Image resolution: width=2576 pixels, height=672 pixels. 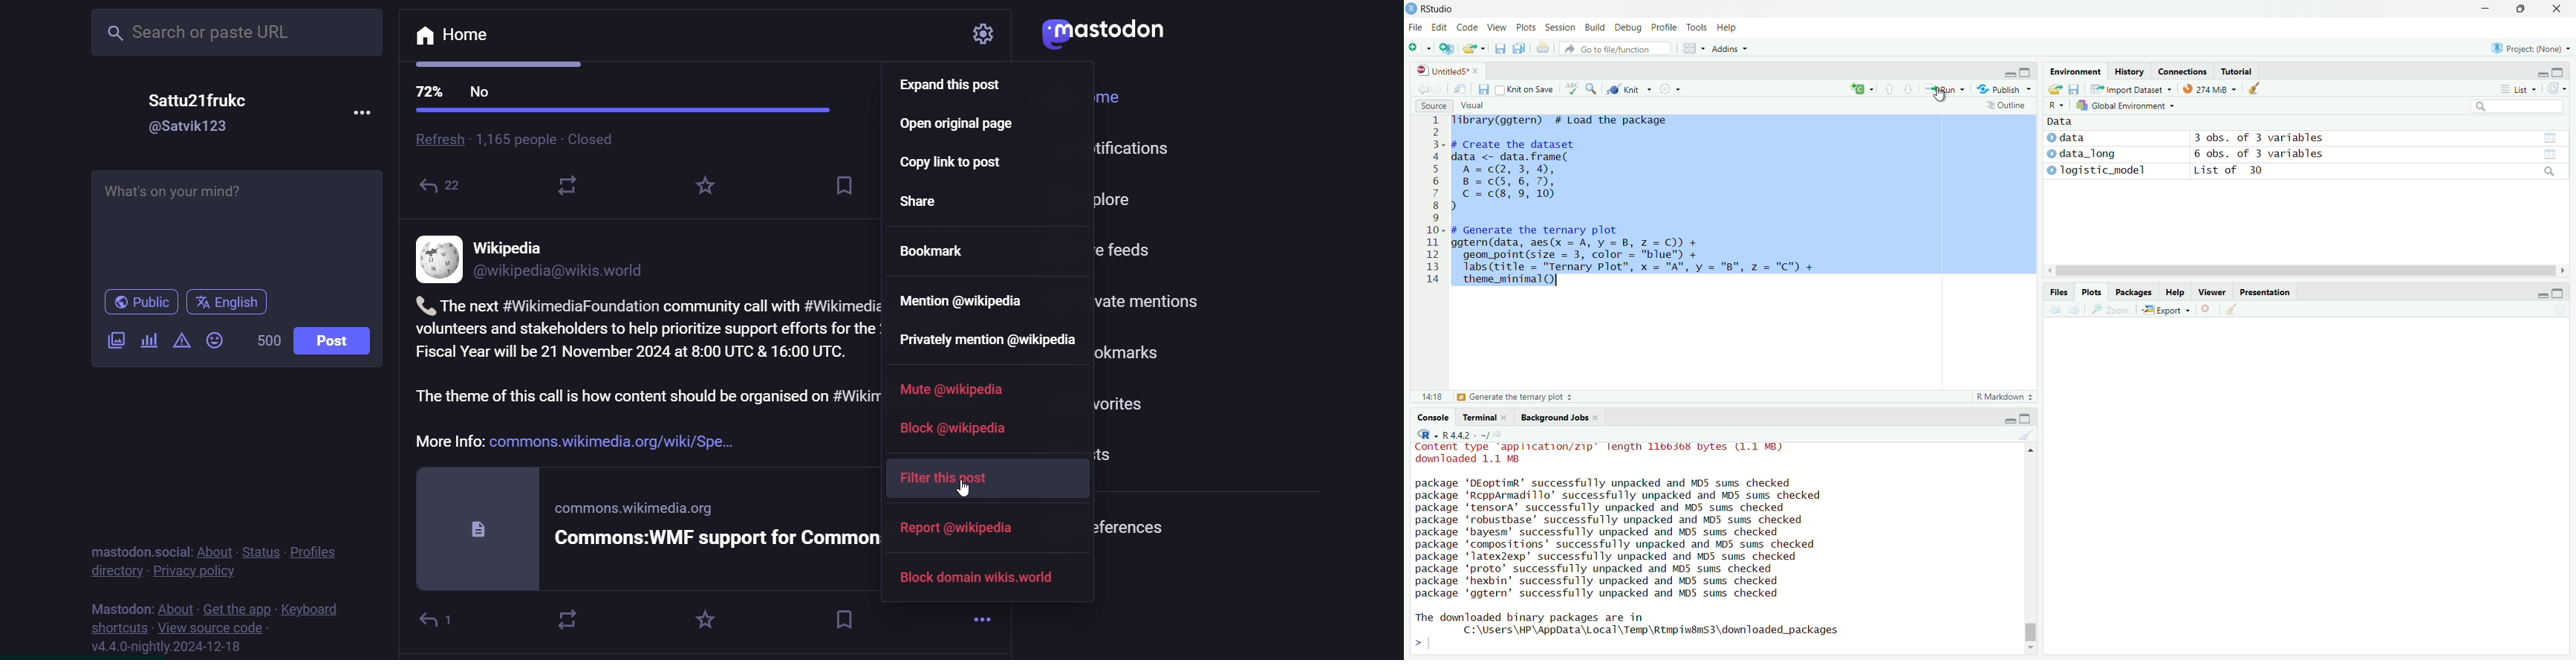 What do you see at coordinates (2537, 73) in the screenshot?
I see `minimise` at bounding box center [2537, 73].